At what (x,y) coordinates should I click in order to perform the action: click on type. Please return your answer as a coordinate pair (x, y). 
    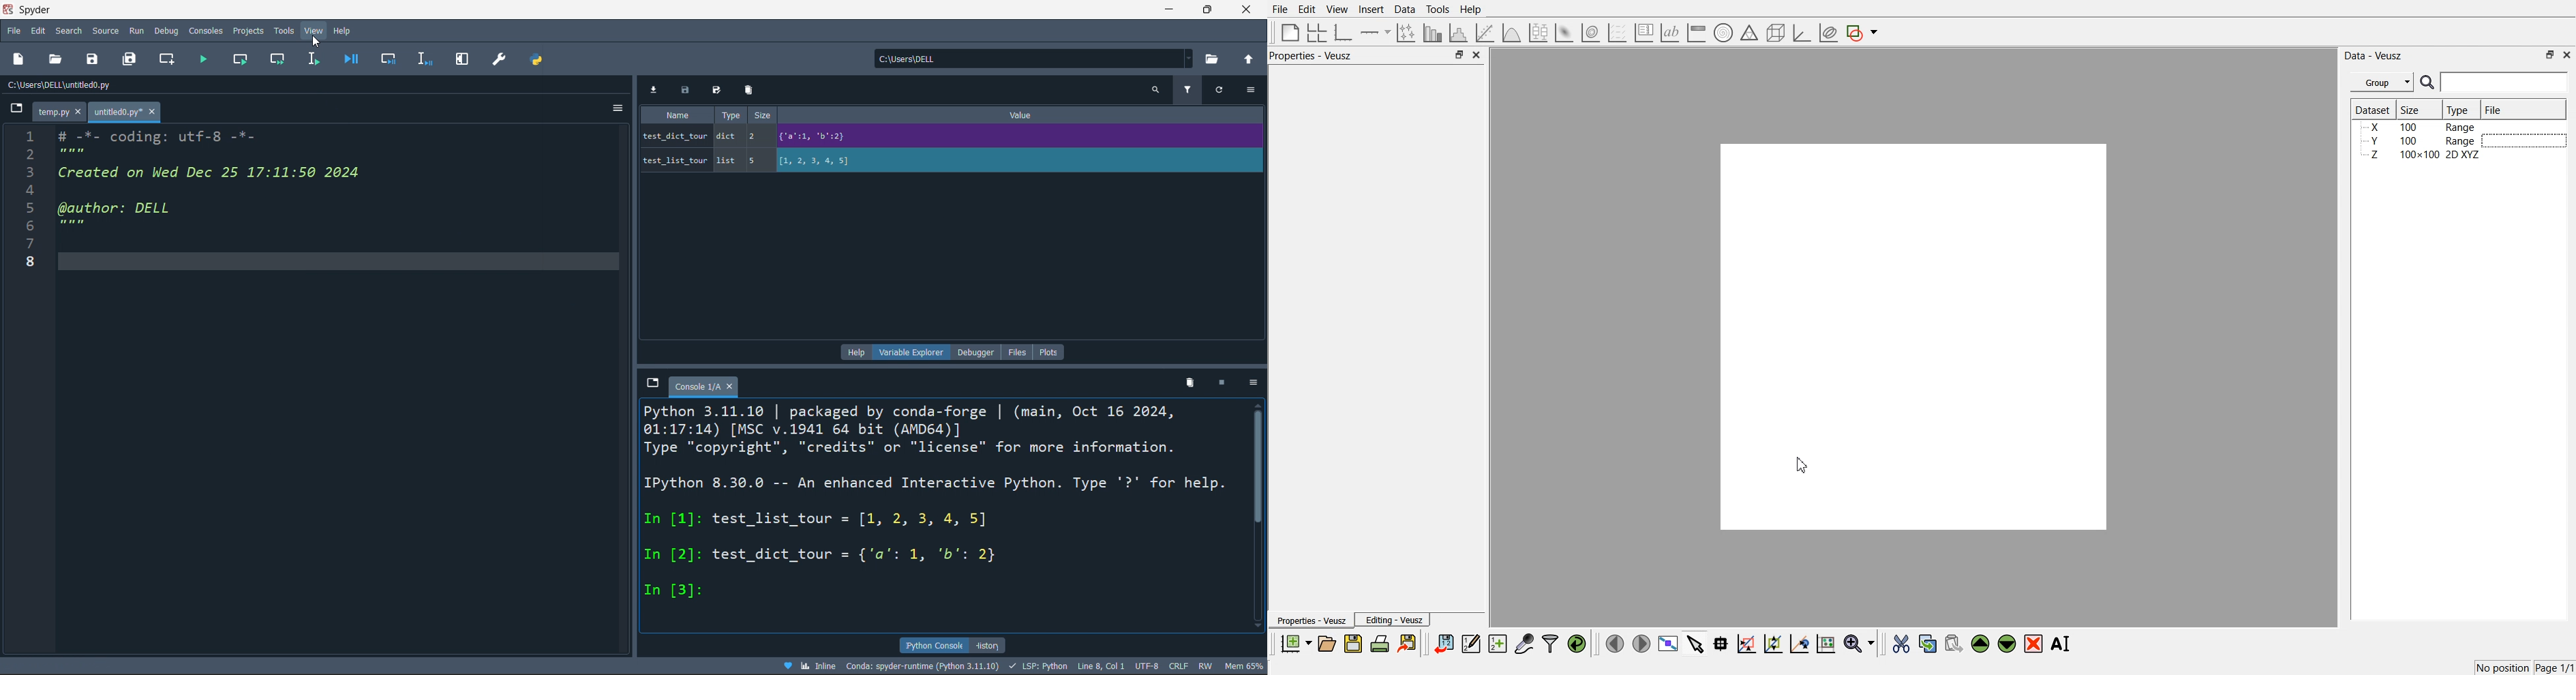
    Looking at the image, I should click on (729, 116).